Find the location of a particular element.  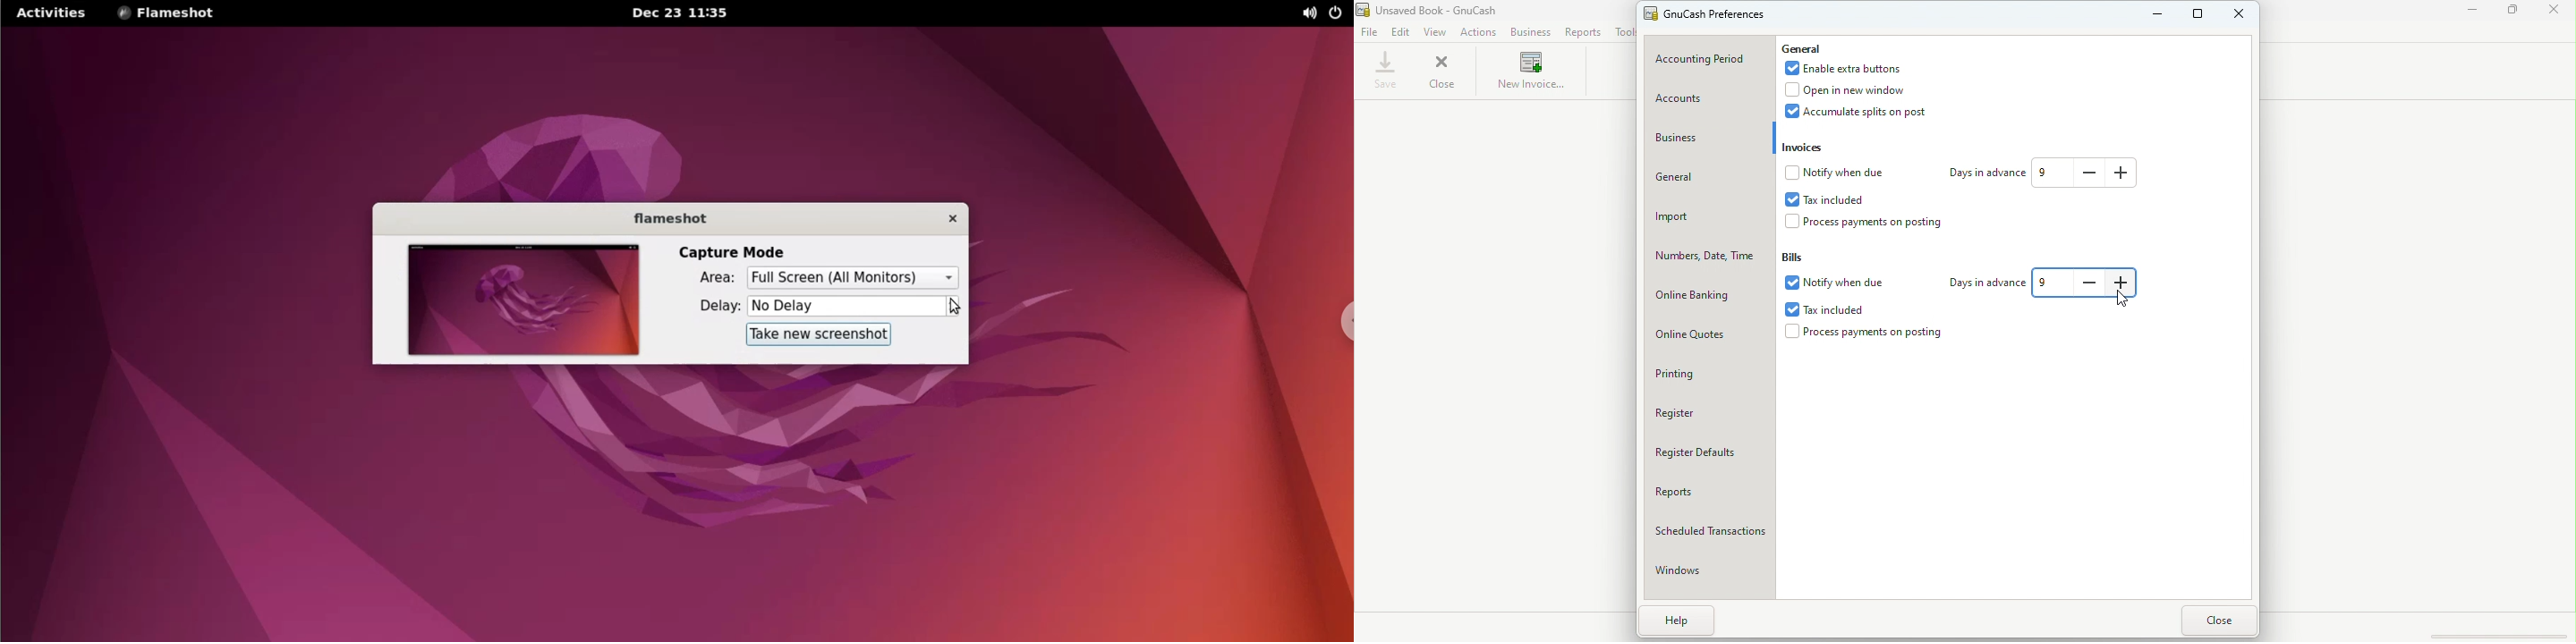

Days in advance is located at coordinates (1988, 283).